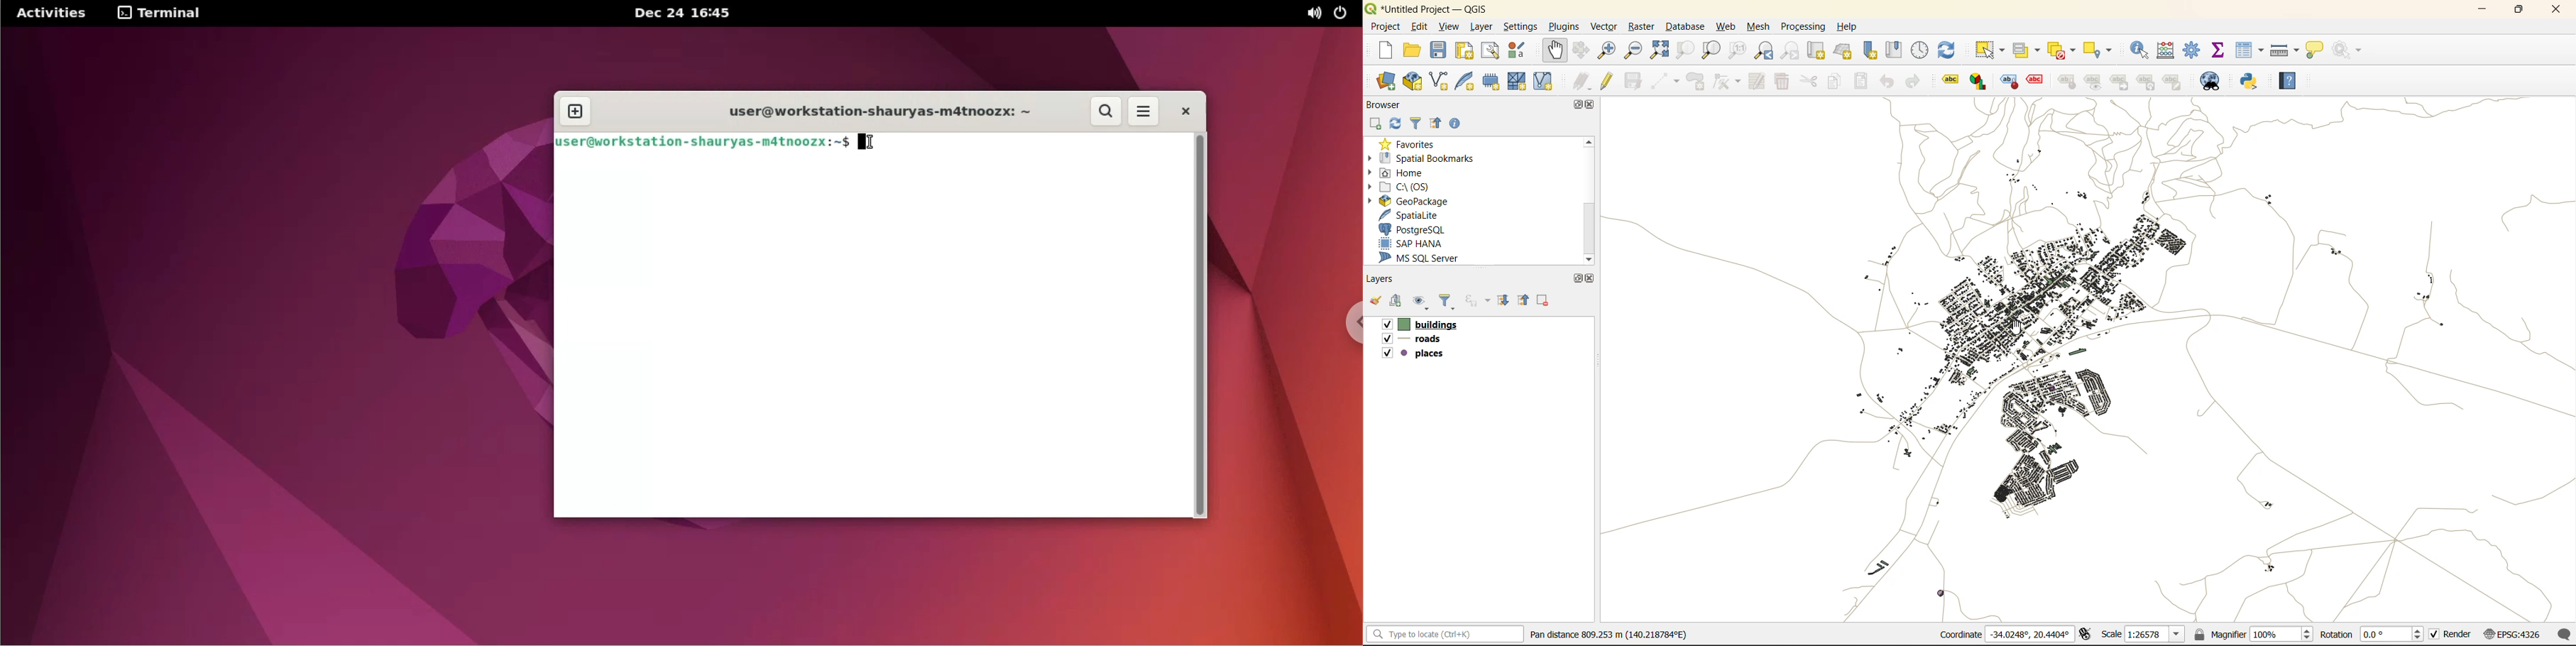  Describe the element at coordinates (1642, 27) in the screenshot. I see `raster` at that location.